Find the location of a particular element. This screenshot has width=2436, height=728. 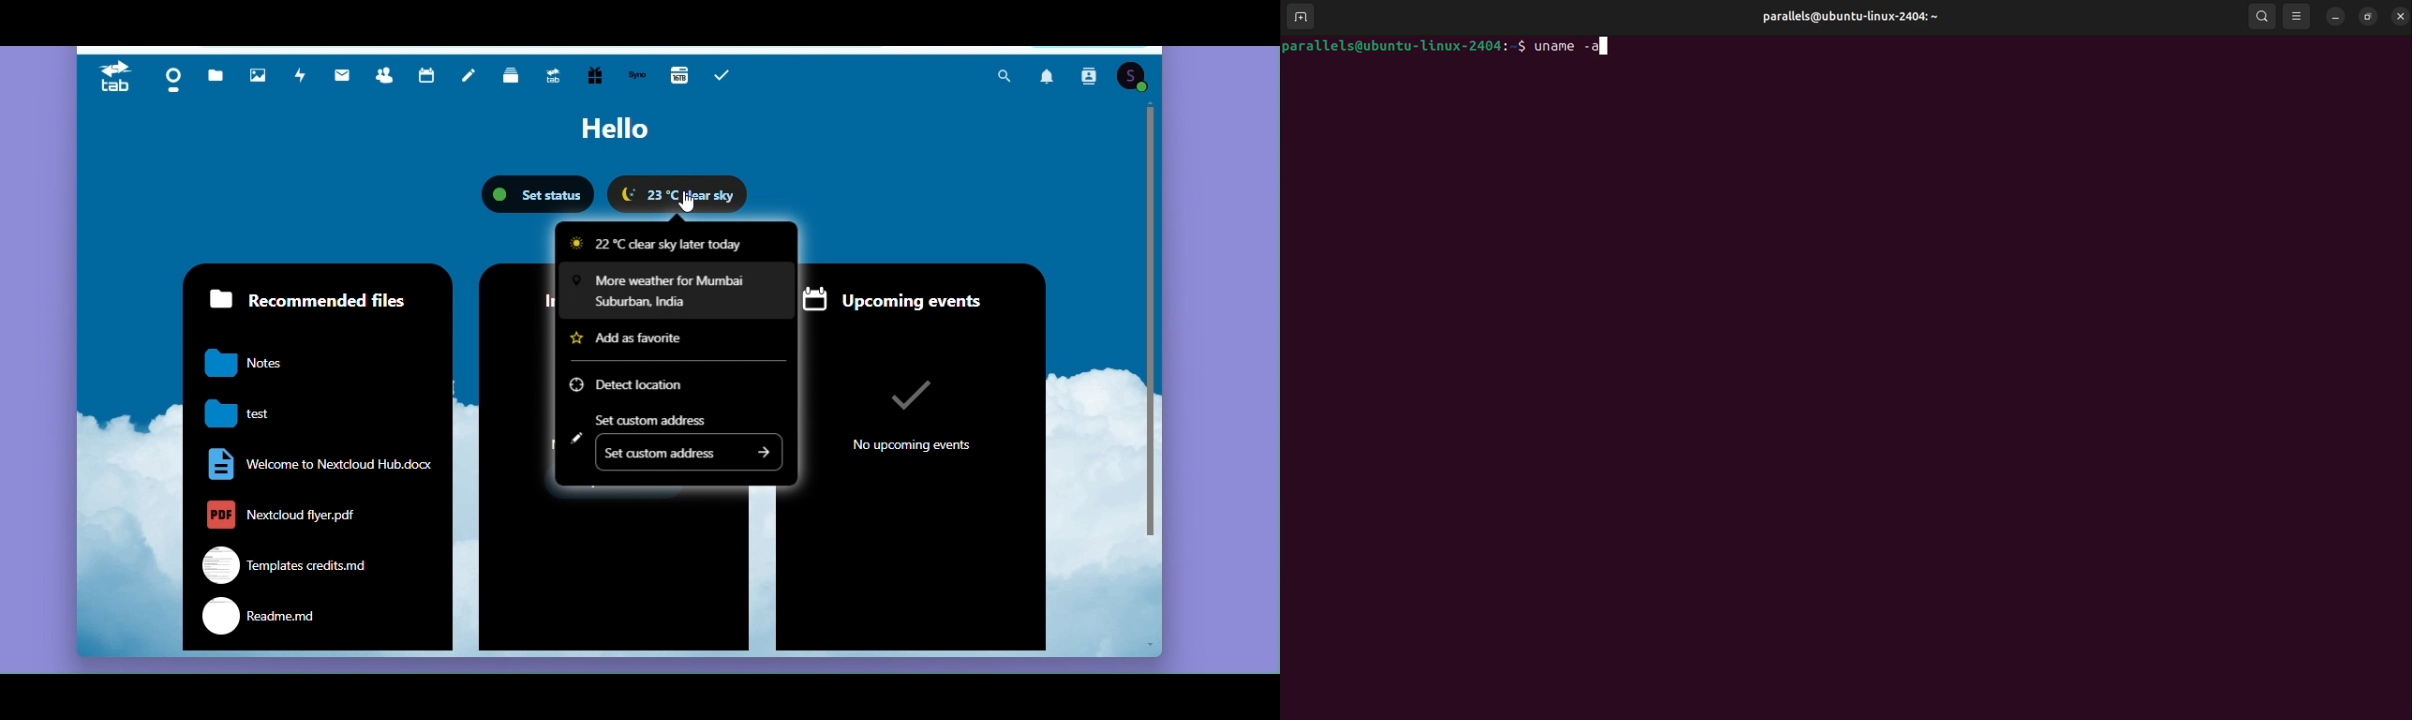

Notes is located at coordinates (472, 77).